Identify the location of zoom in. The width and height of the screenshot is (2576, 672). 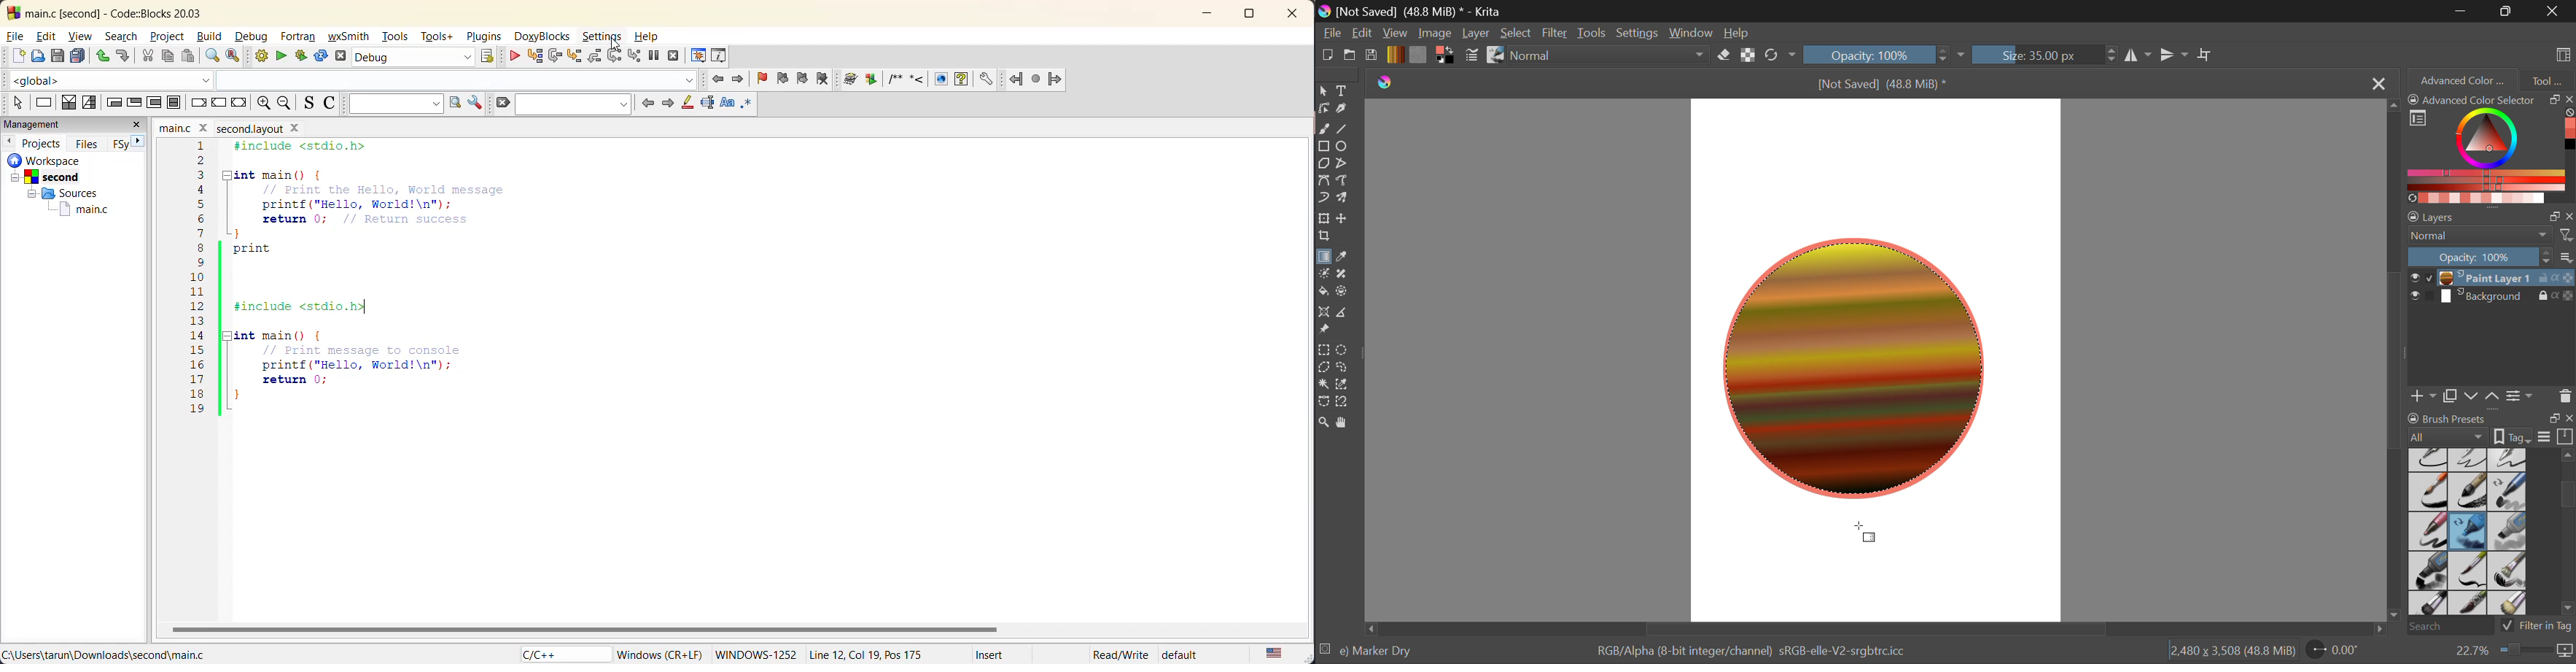
(263, 104).